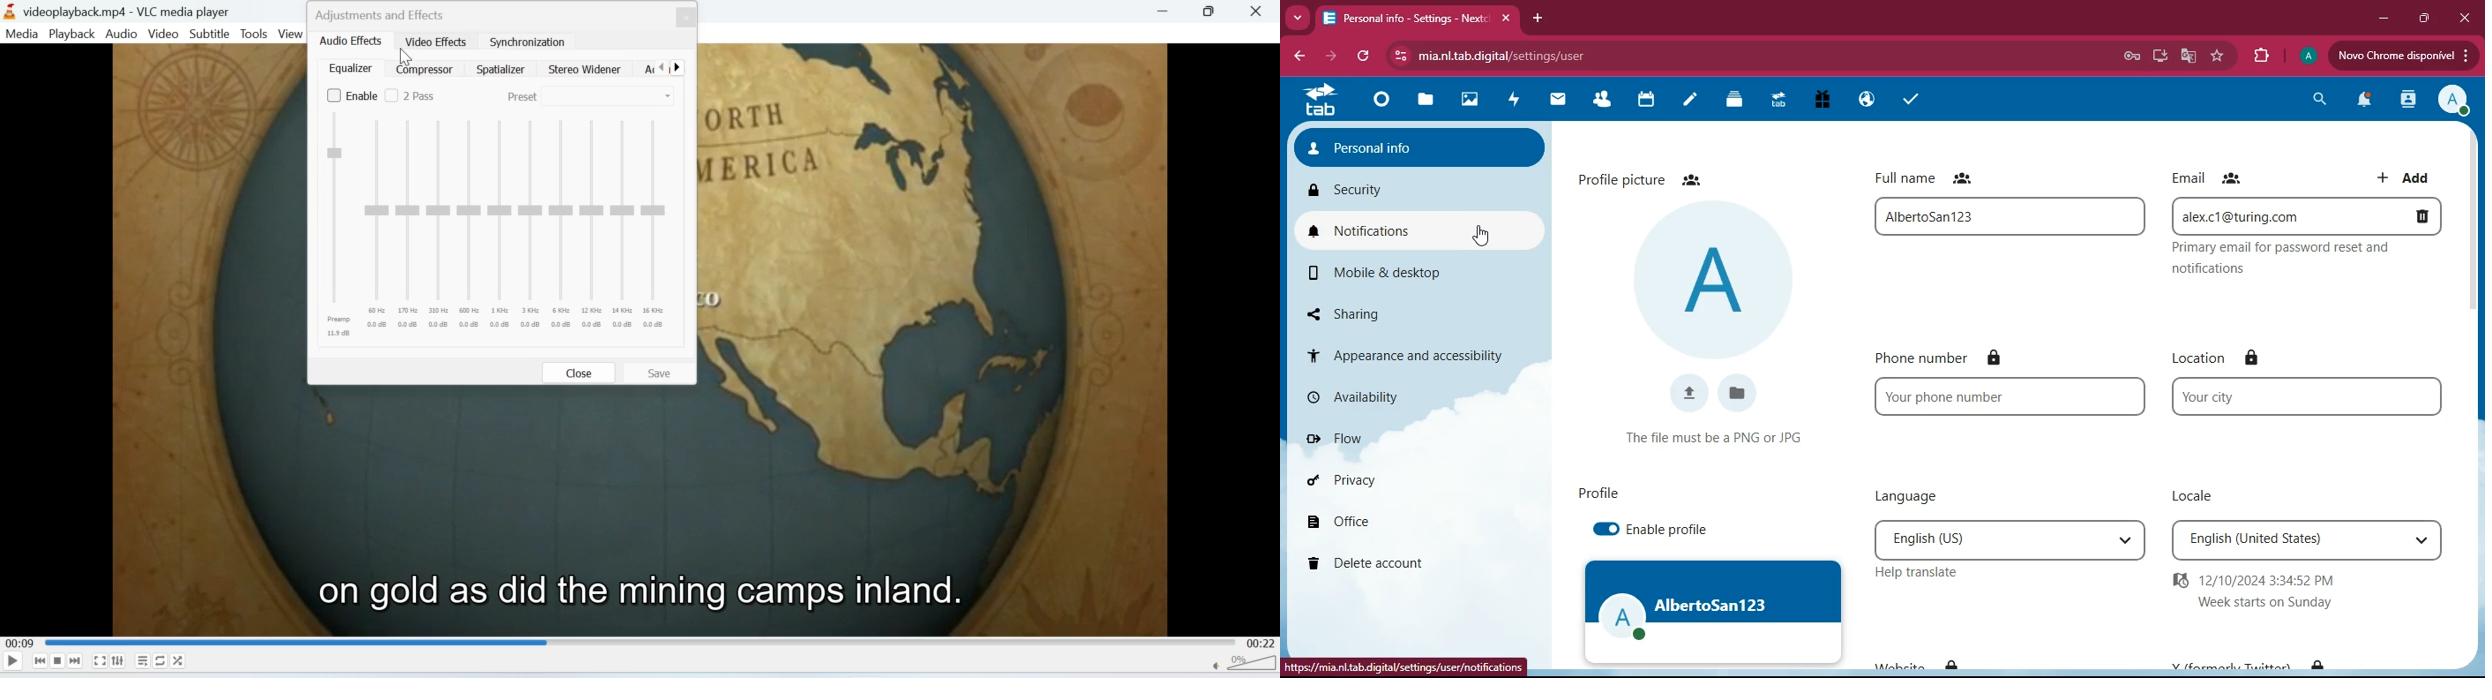 This screenshot has width=2492, height=700. Describe the element at coordinates (1484, 235) in the screenshot. I see `cursor` at that location.